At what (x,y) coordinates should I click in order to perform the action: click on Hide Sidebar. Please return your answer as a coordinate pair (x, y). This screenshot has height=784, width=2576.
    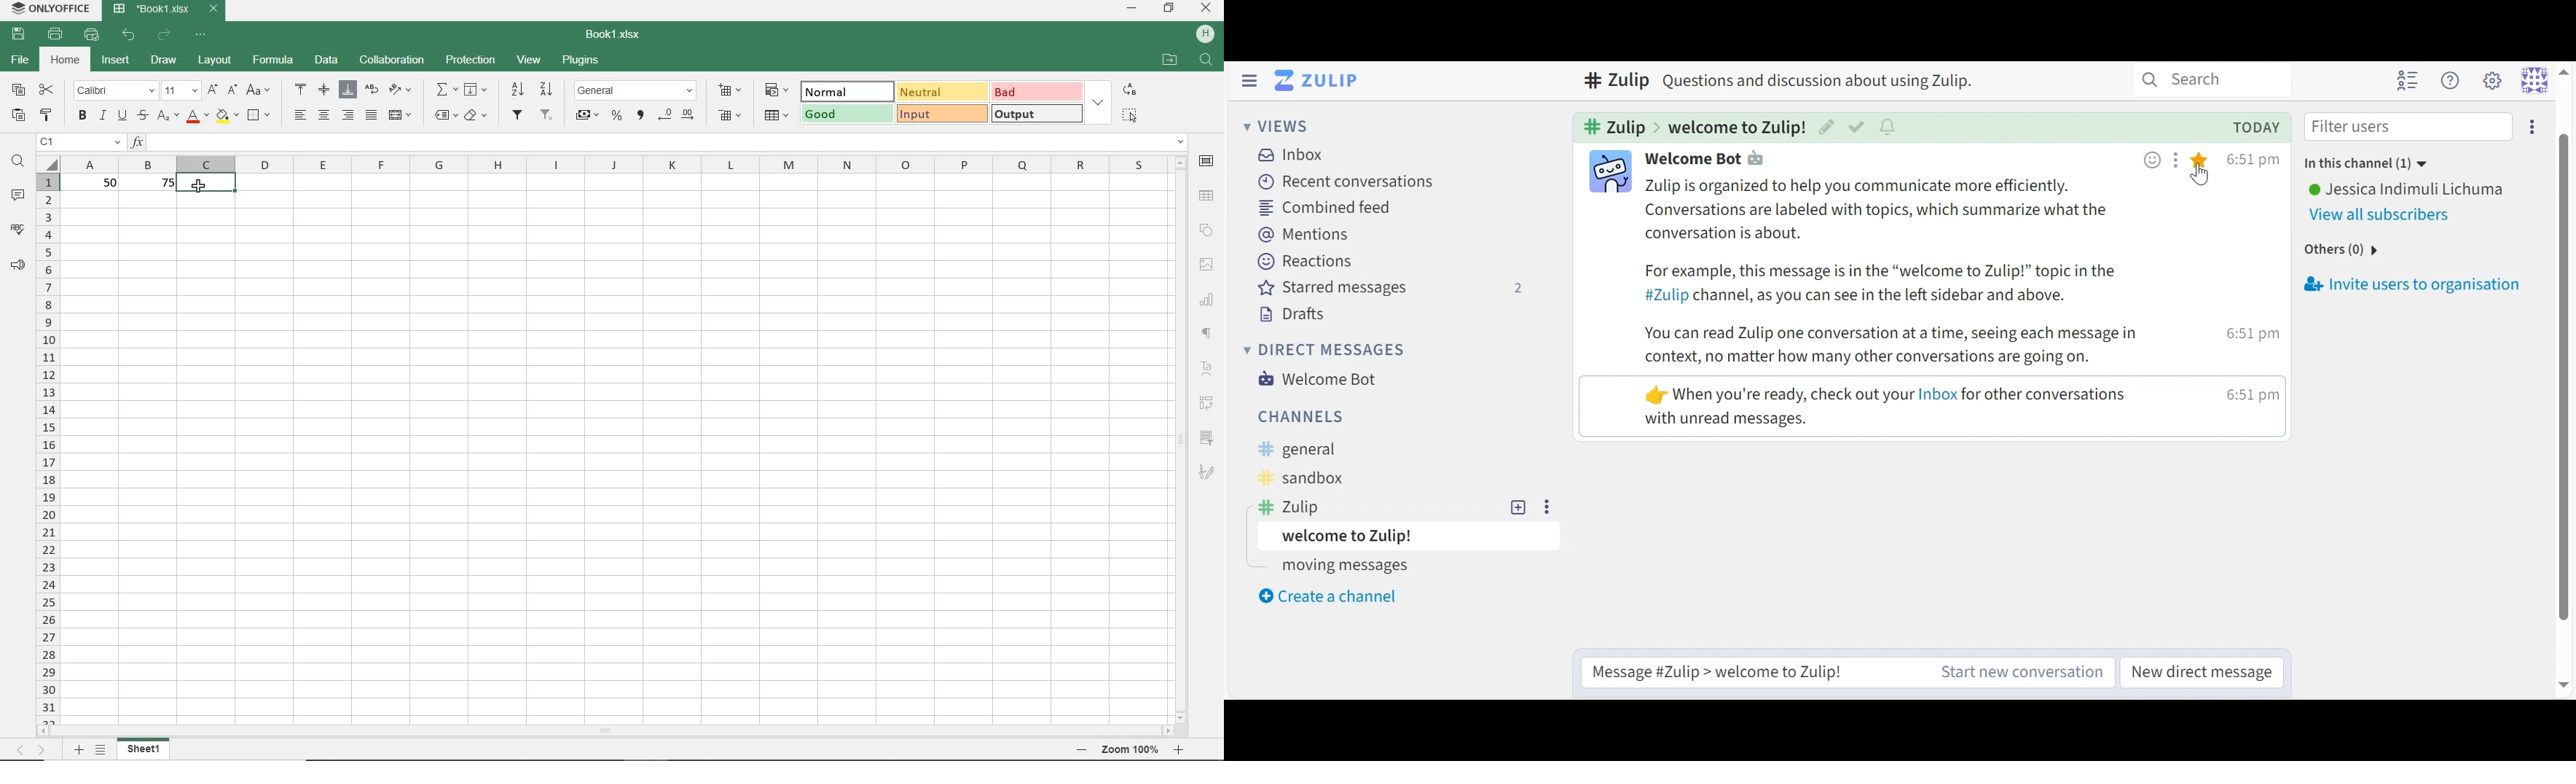
    Looking at the image, I should click on (1251, 79).